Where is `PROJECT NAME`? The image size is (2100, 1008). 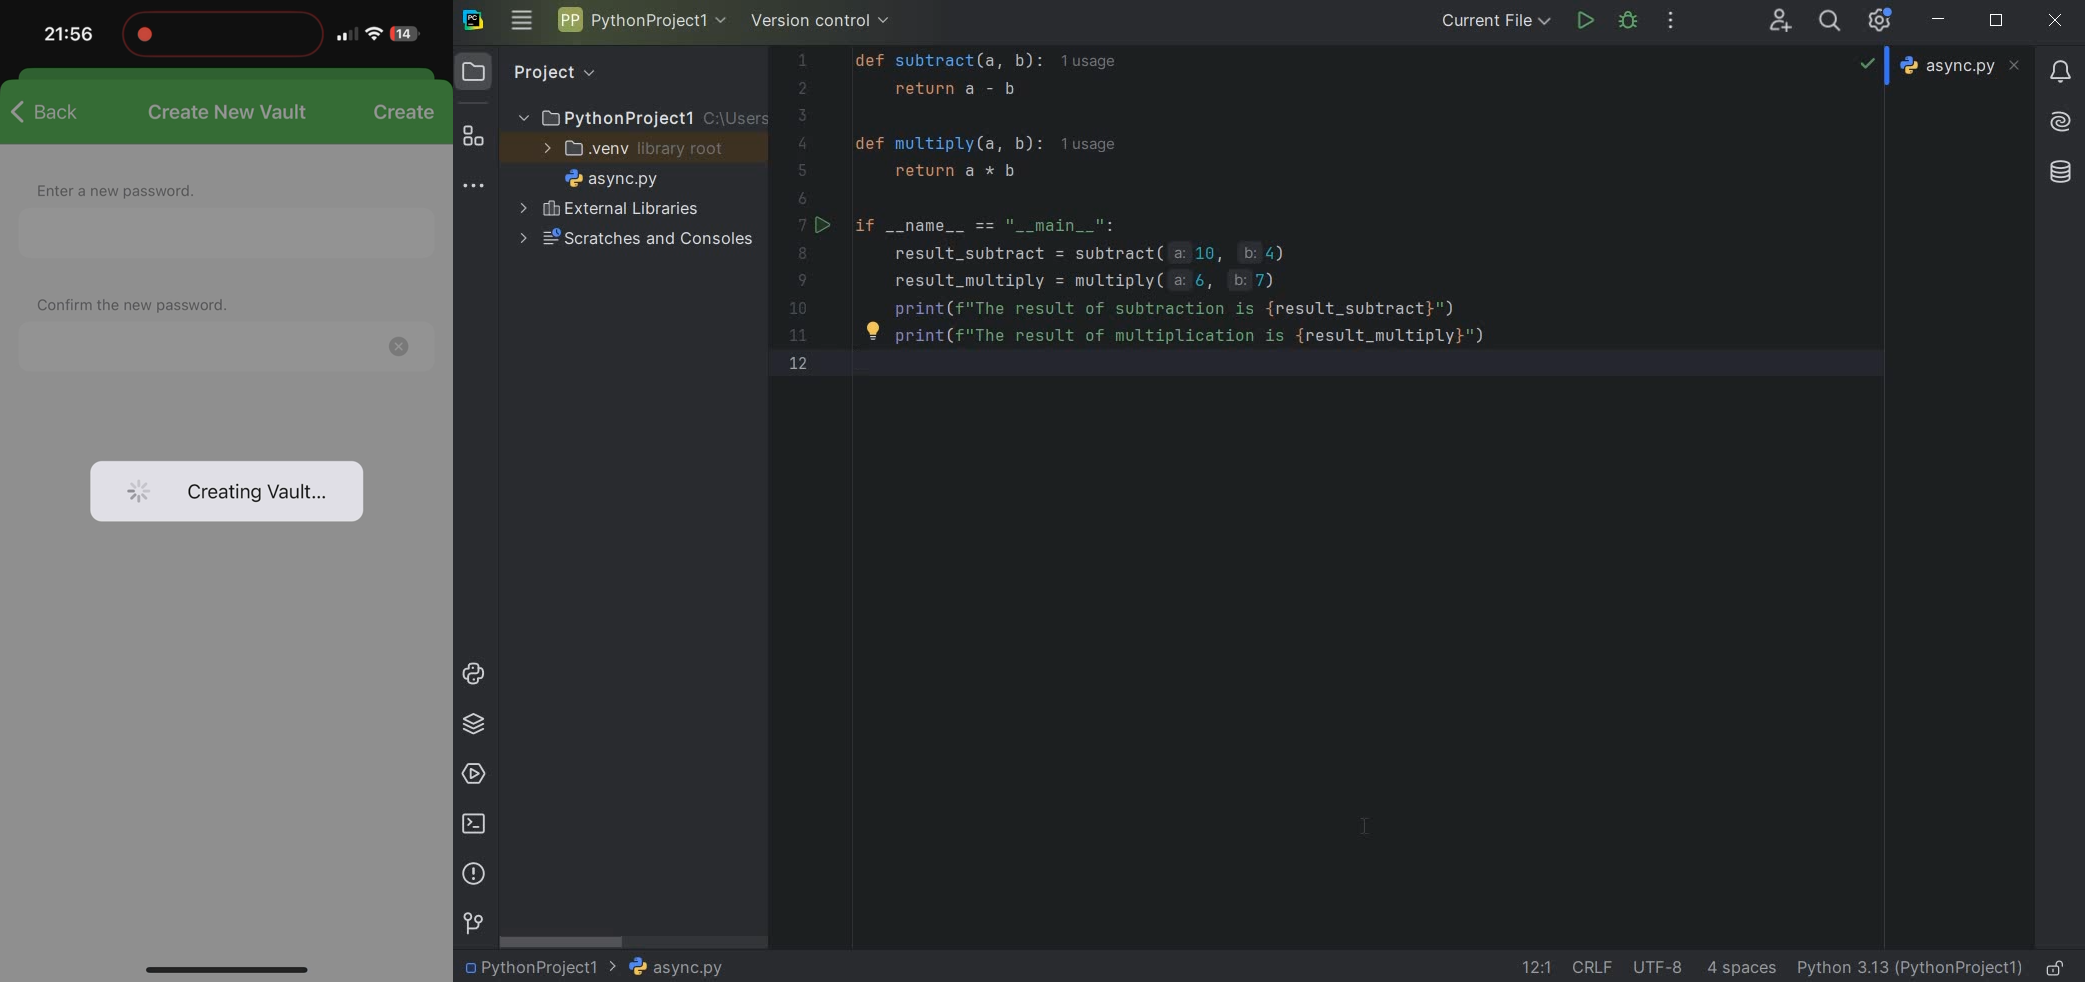
PROJECT NAME is located at coordinates (640, 116).